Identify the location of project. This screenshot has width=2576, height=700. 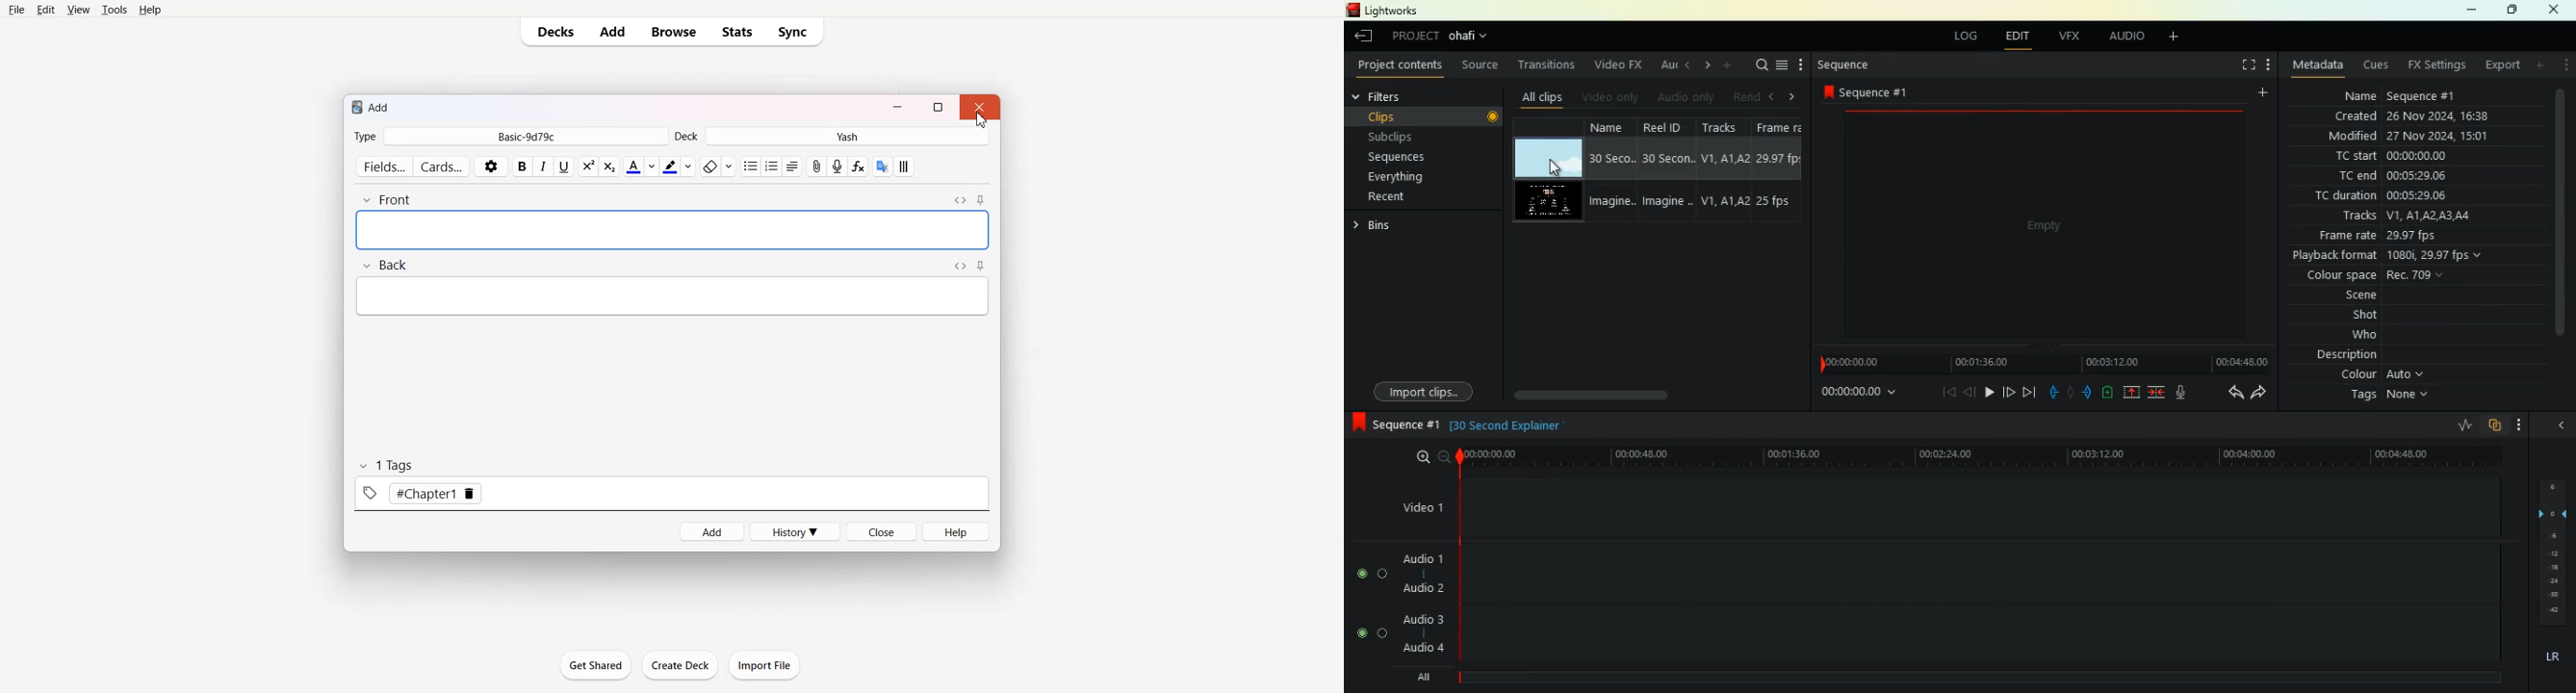
(1446, 36).